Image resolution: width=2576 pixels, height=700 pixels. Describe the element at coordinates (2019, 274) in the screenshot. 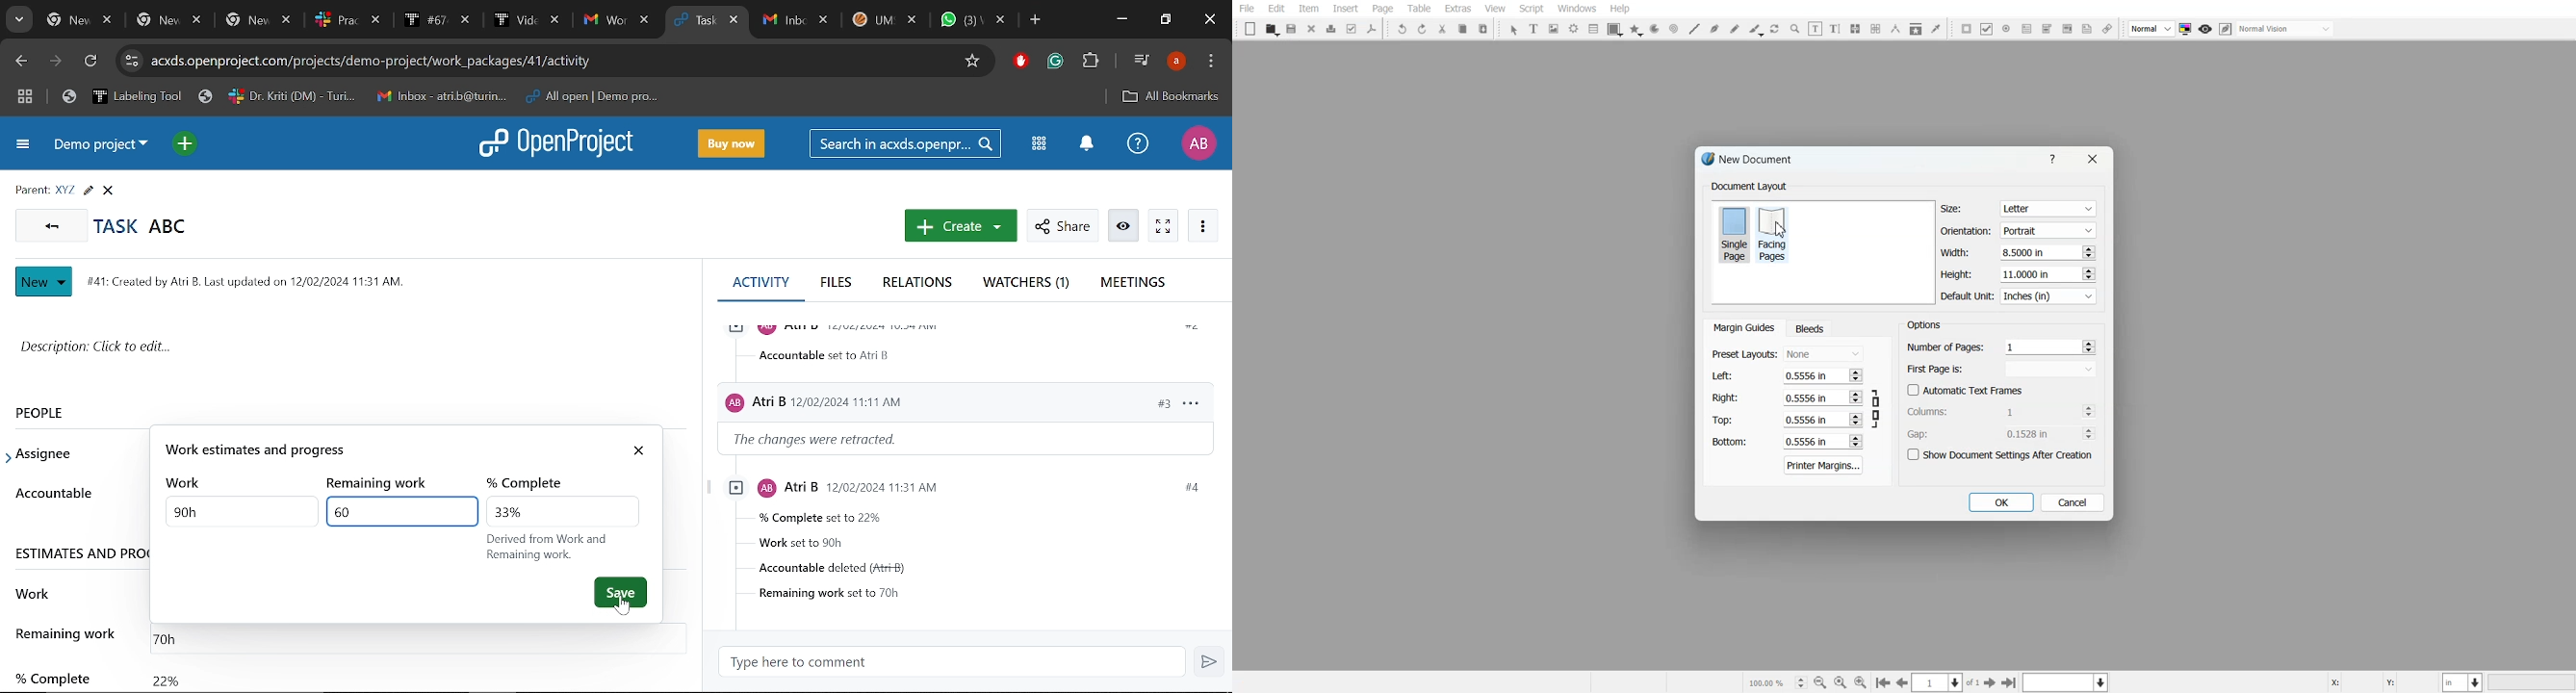

I see `Height adjuster` at that location.